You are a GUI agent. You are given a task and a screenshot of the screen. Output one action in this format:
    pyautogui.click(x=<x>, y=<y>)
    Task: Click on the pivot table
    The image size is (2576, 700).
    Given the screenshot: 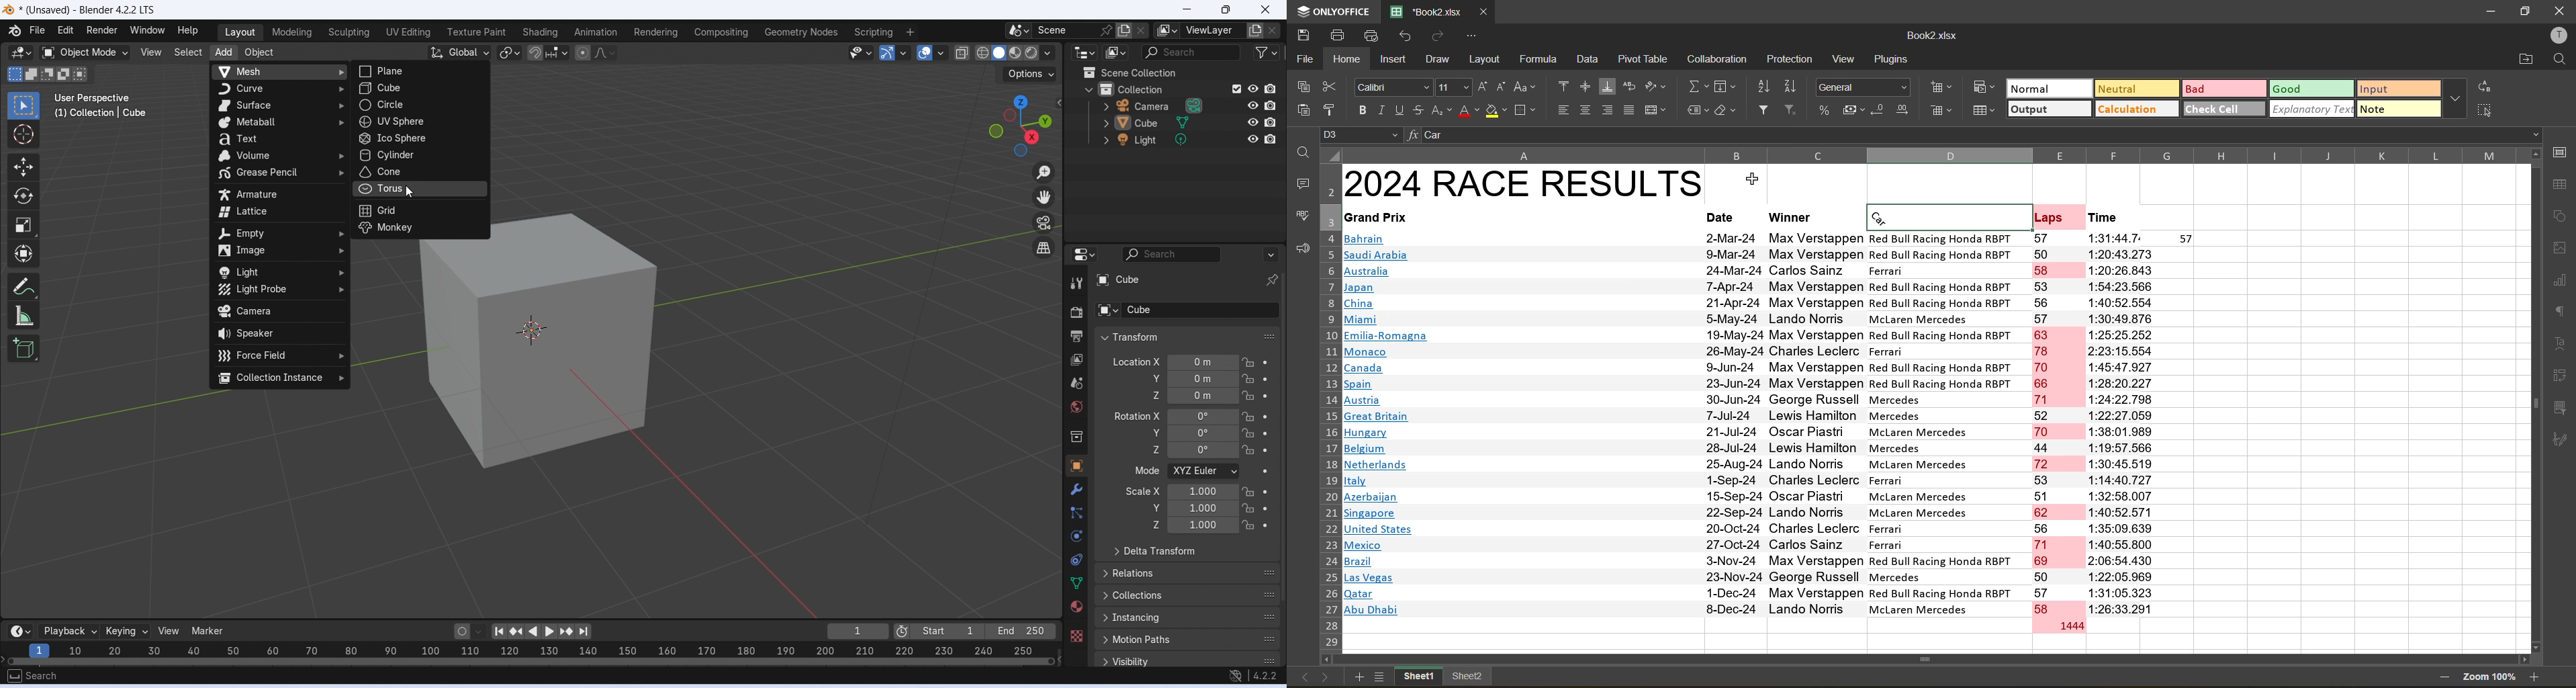 What is the action you would take?
    pyautogui.click(x=1641, y=60)
    